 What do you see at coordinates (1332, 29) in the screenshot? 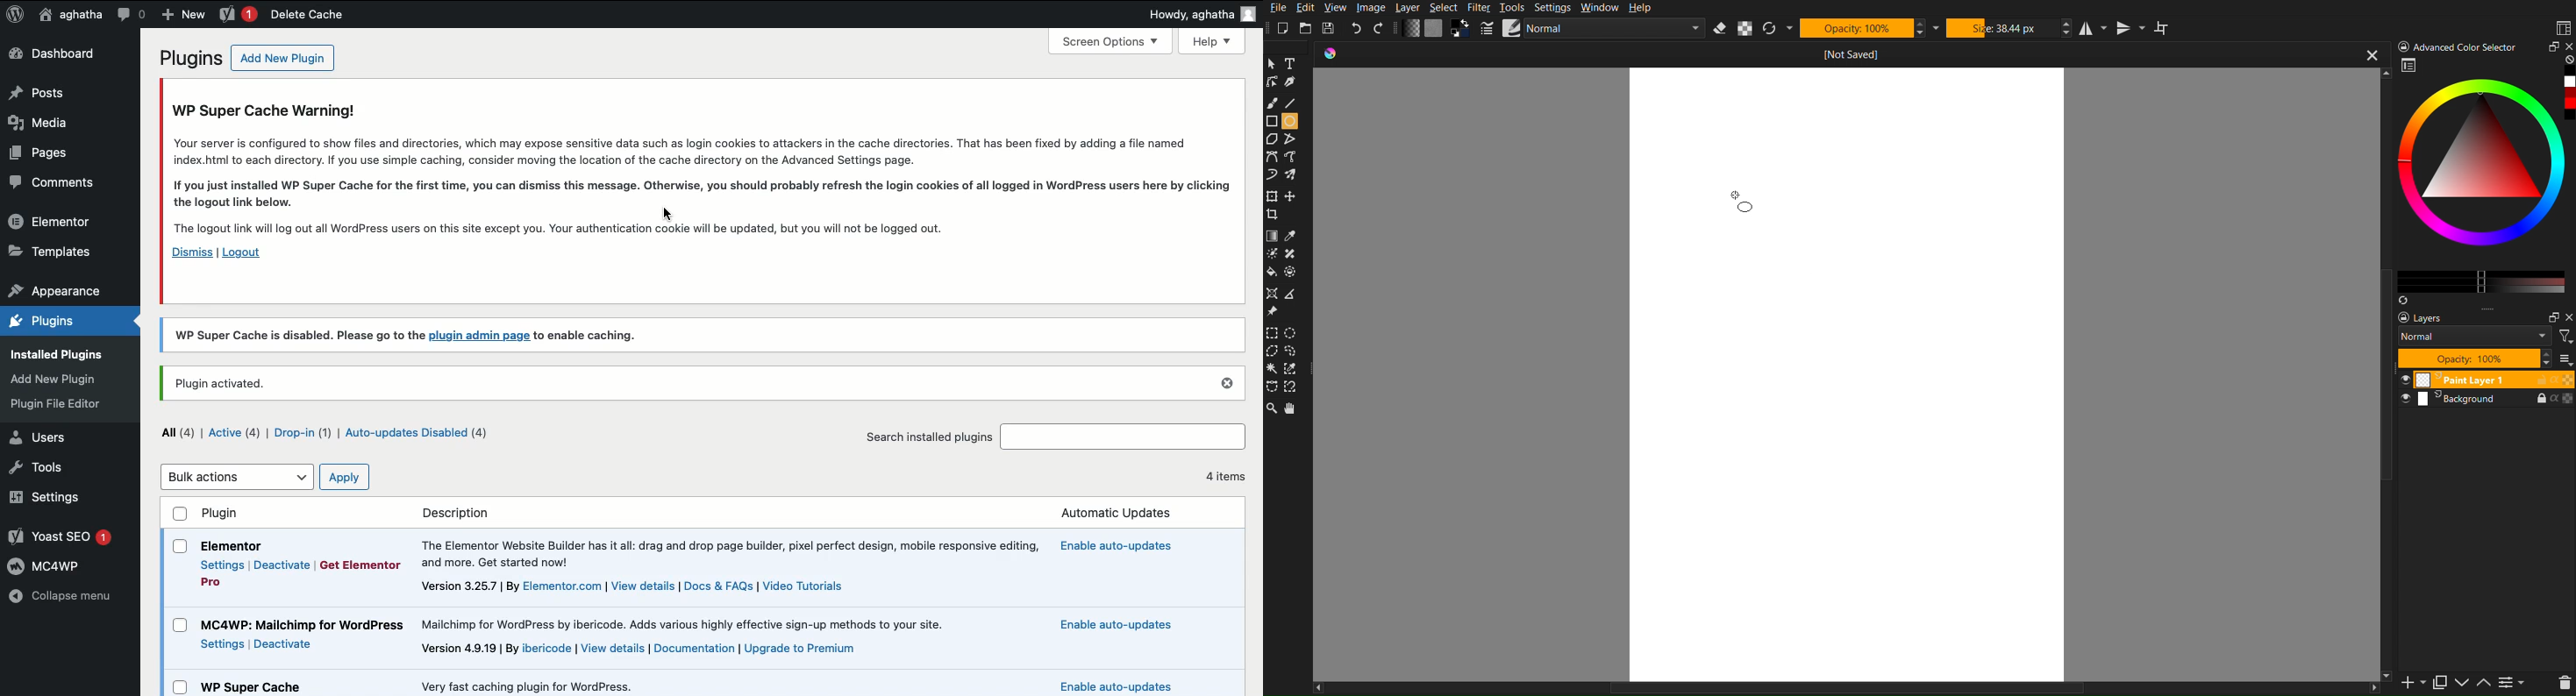
I see `Save` at bounding box center [1332, 29].